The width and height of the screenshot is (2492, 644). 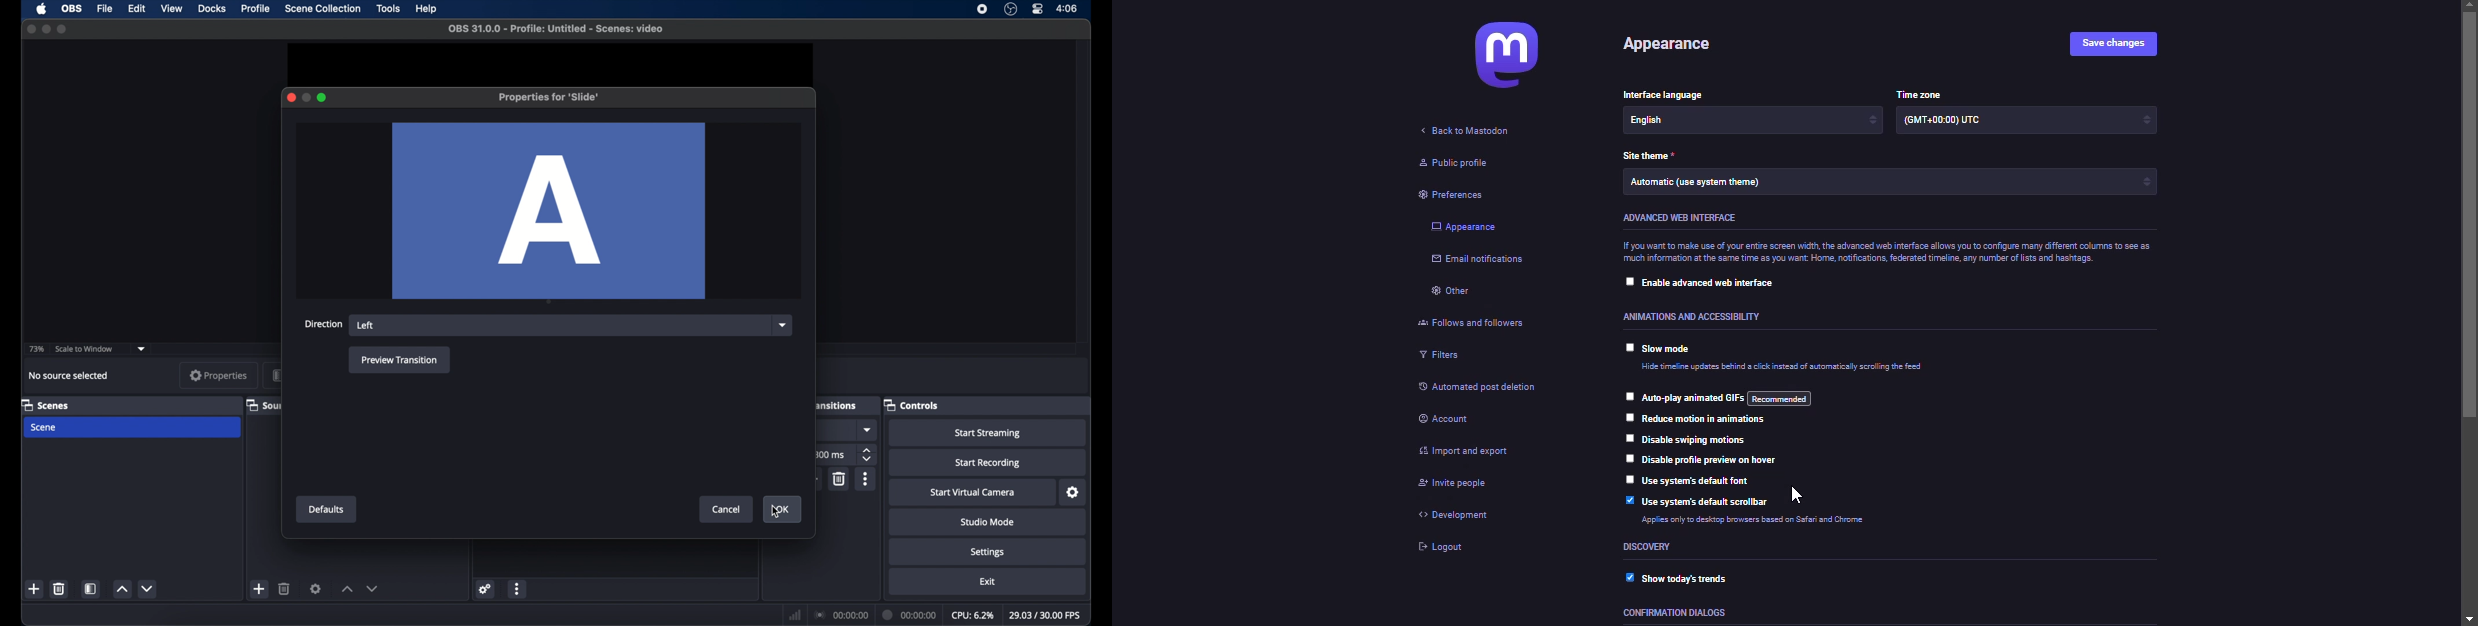 What do you see at coordinates (1699, 482) in the screenshot?
I see `use system's default font` at bounding box center [1699, 482].